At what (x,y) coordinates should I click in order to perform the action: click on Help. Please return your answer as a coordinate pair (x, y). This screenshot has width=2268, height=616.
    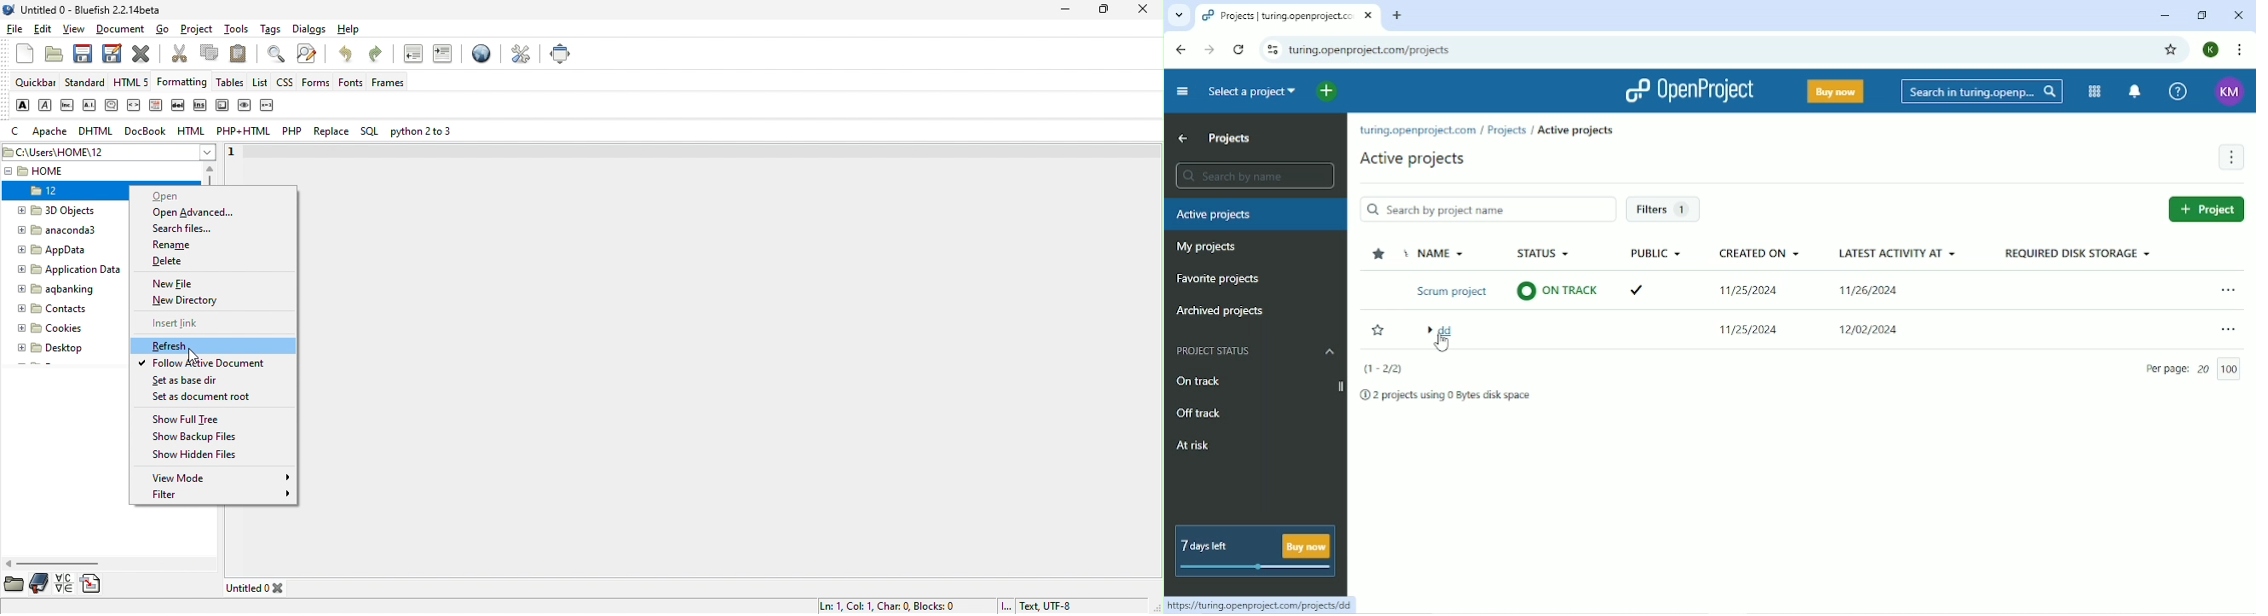
    Looking at the image, I should click on (2179, 90).